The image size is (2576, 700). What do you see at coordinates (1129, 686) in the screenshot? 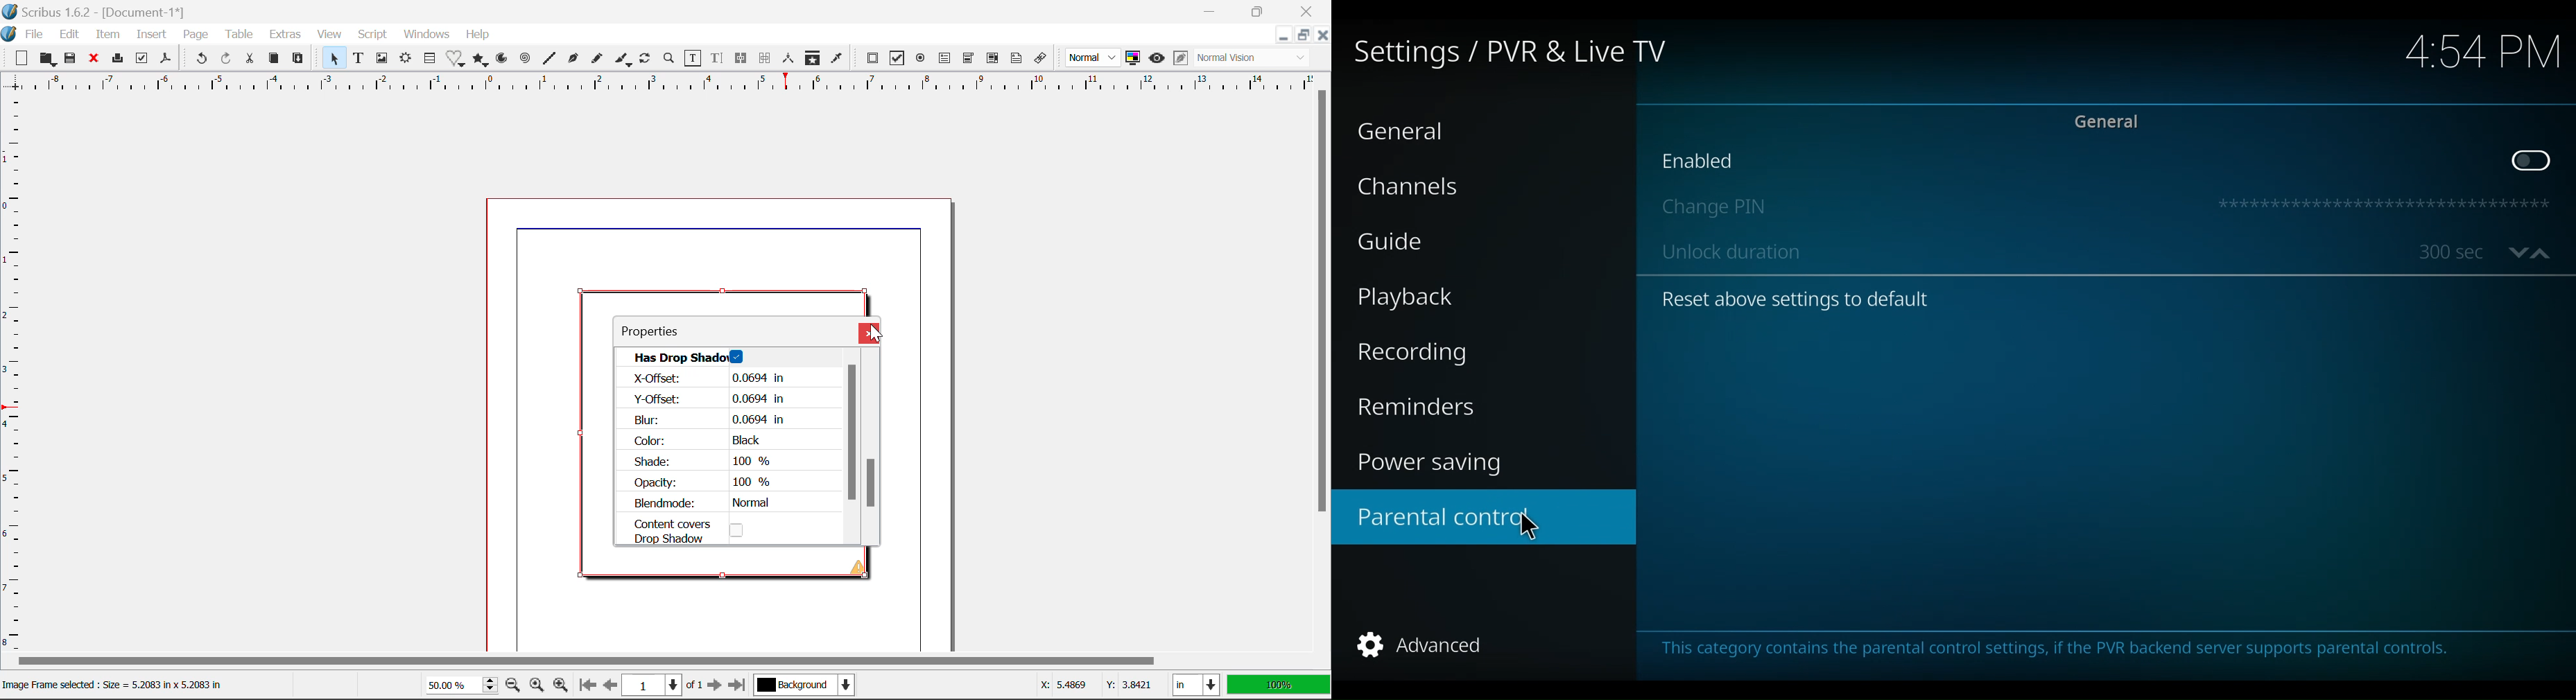
I see `Y: 3.8421` at bounding box center [1129, 686].